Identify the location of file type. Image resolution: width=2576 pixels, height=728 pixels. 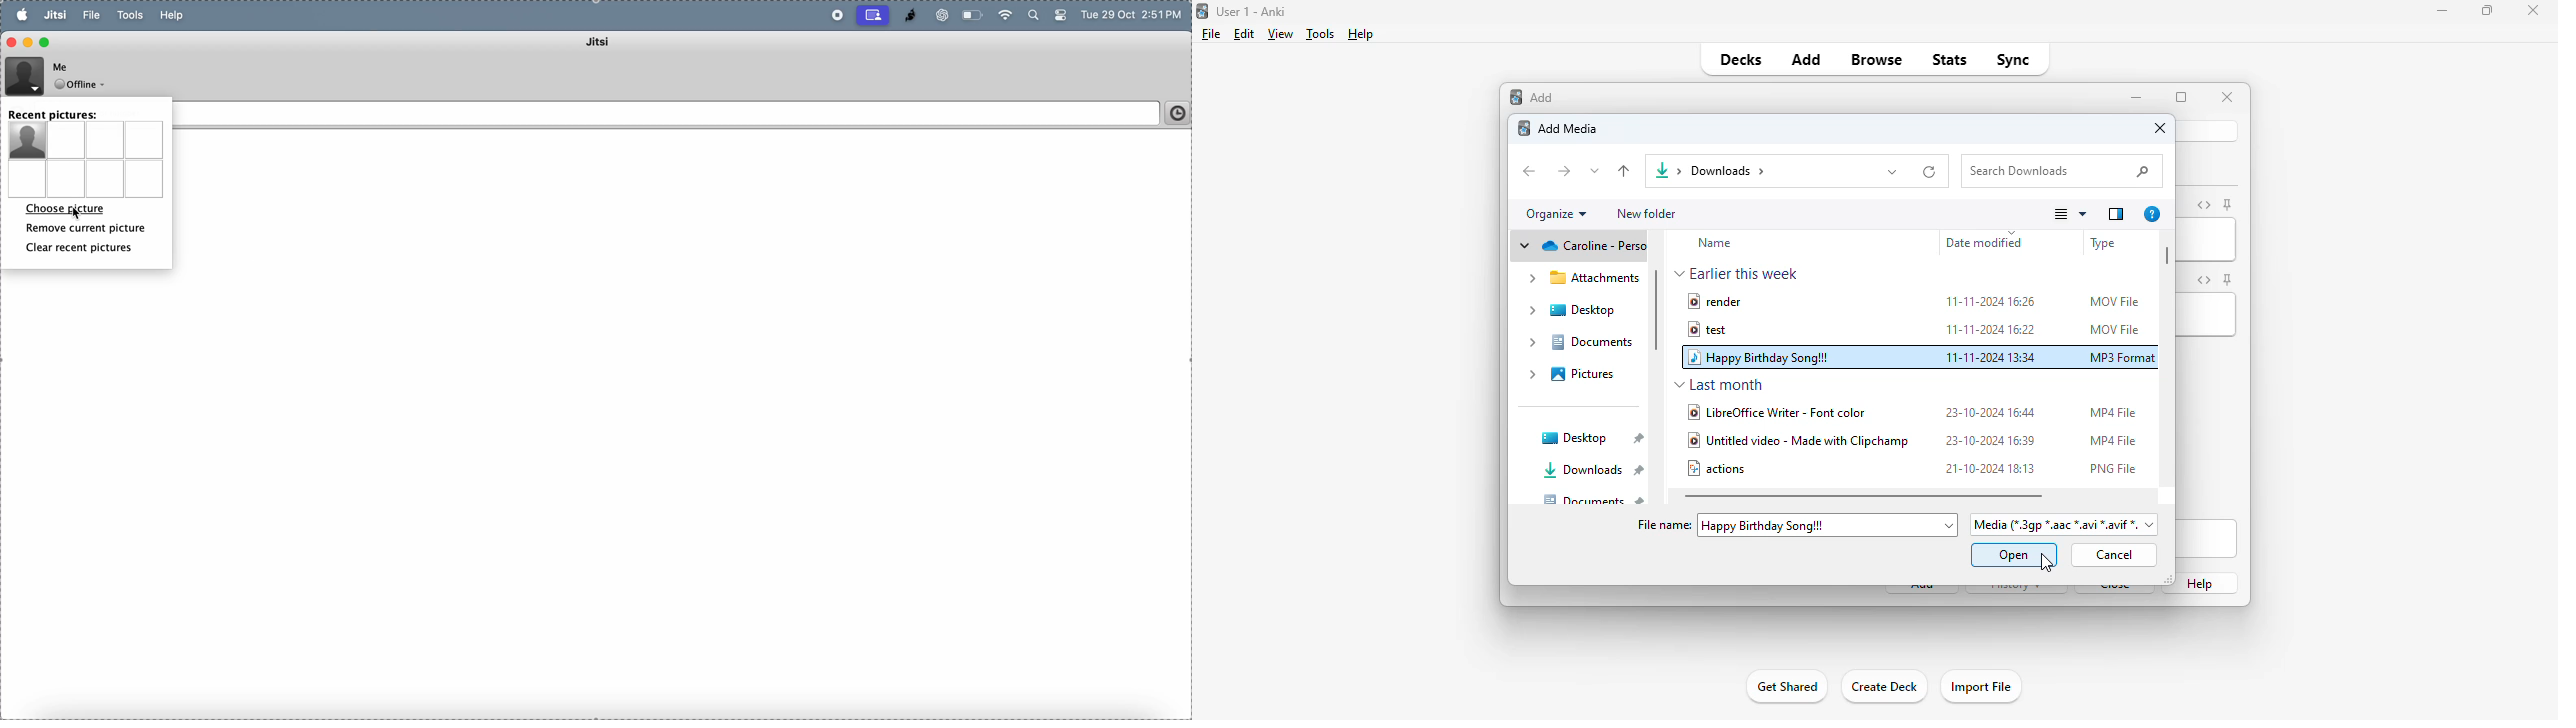
(2100, 243).